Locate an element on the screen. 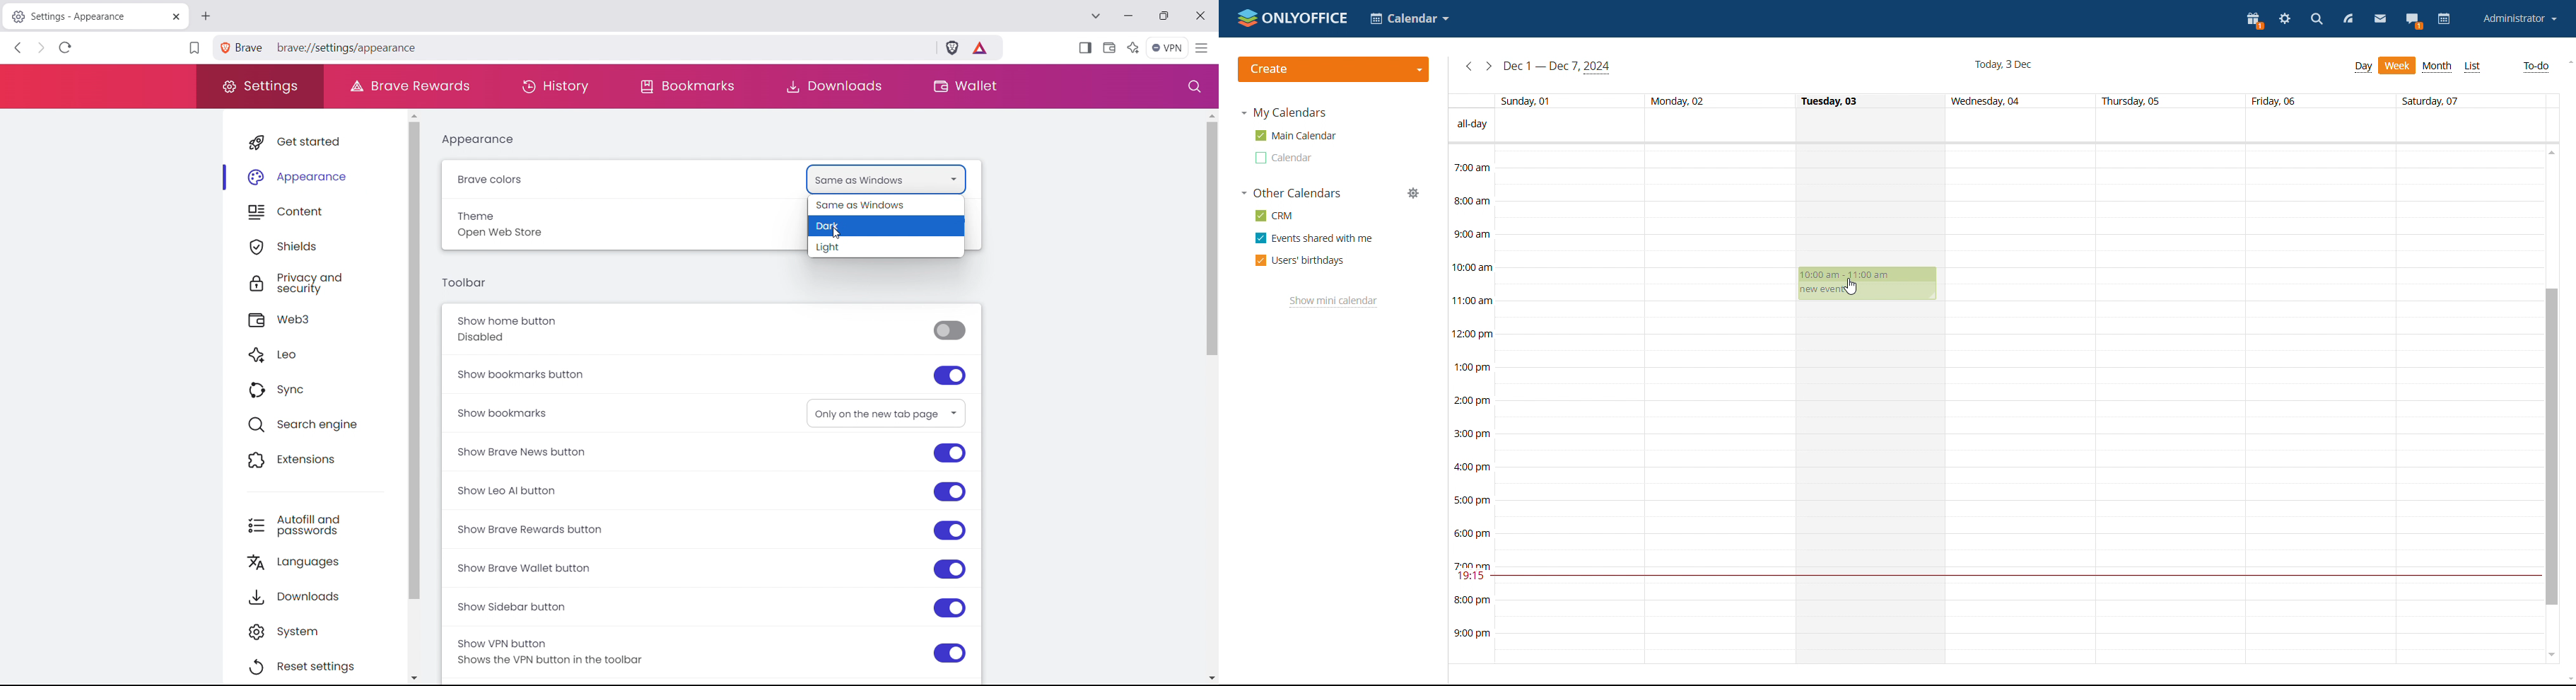  same as windows is located at coordinates (886, 204).